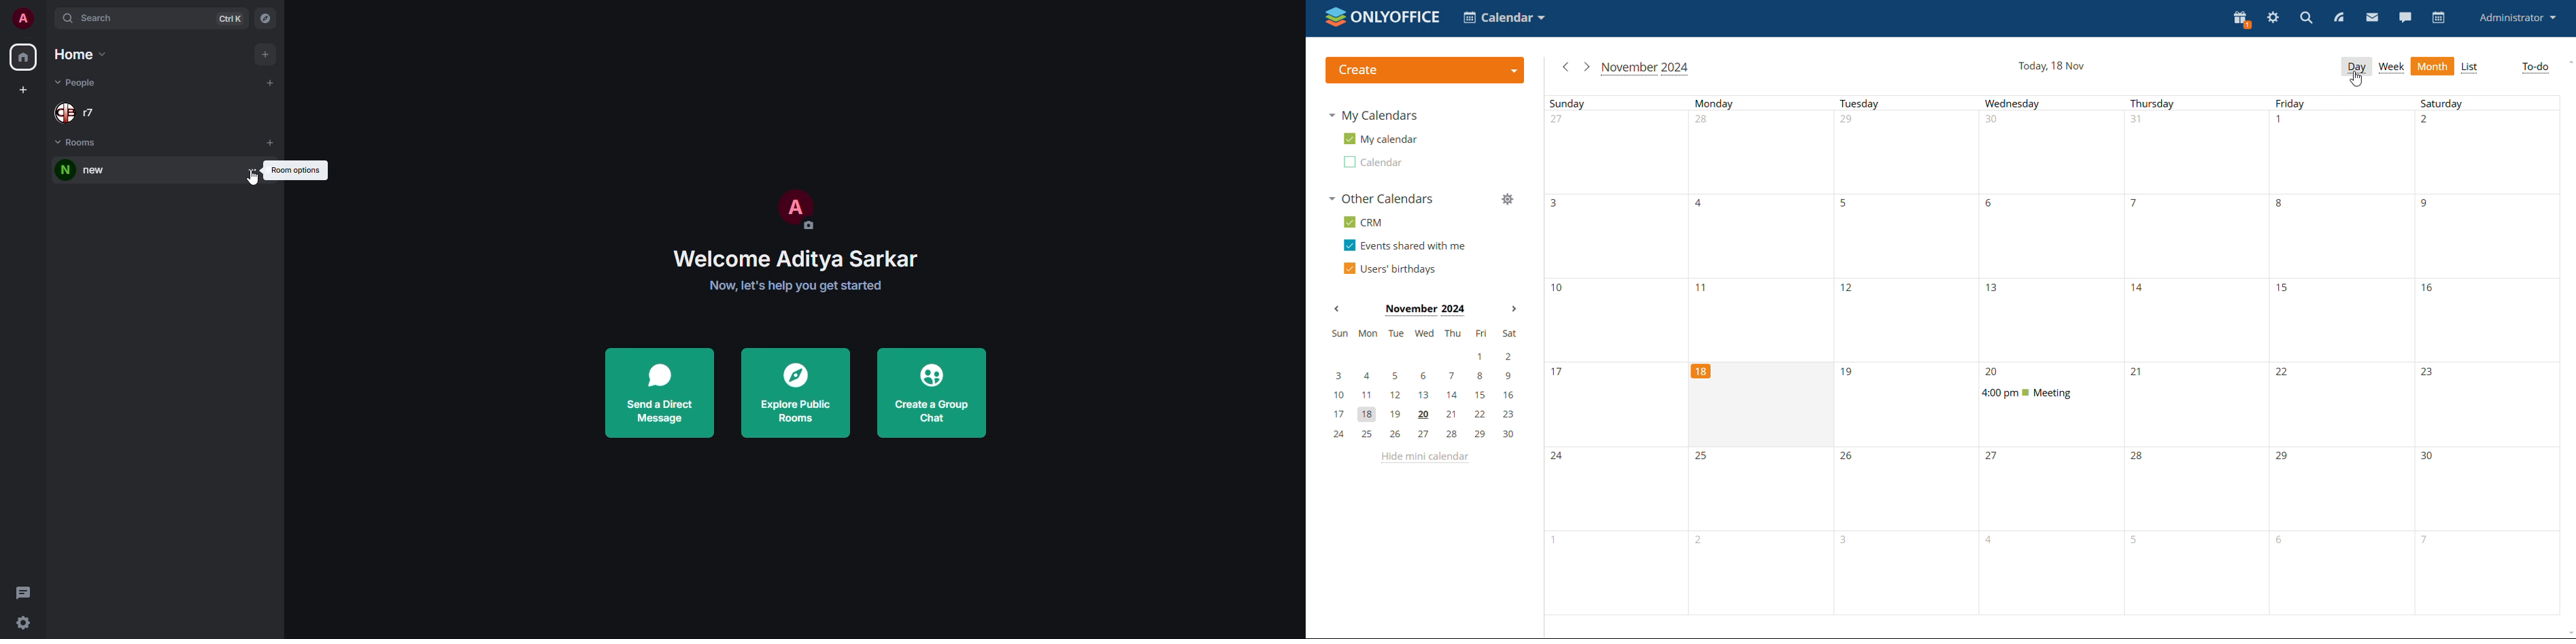 Image resolution: width=2576 pixels, height=644 pixels. I want to click on cursor, so click(251, 182).